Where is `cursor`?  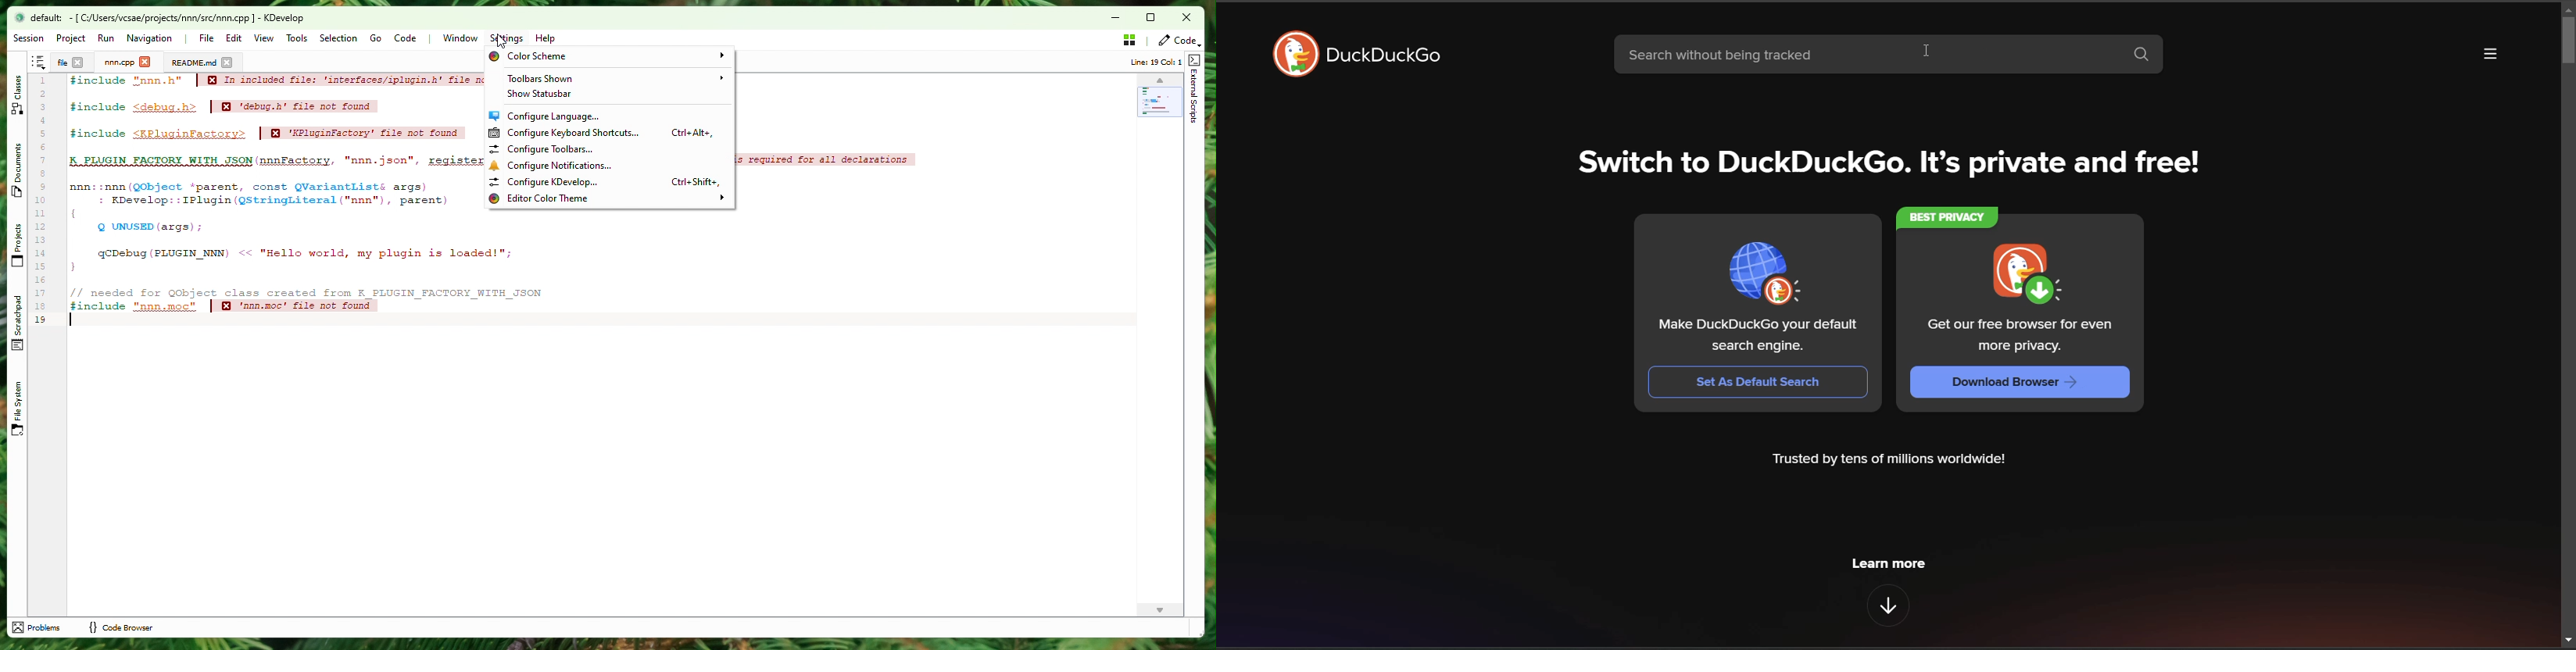 cursor is located at coordinates (504, 38).